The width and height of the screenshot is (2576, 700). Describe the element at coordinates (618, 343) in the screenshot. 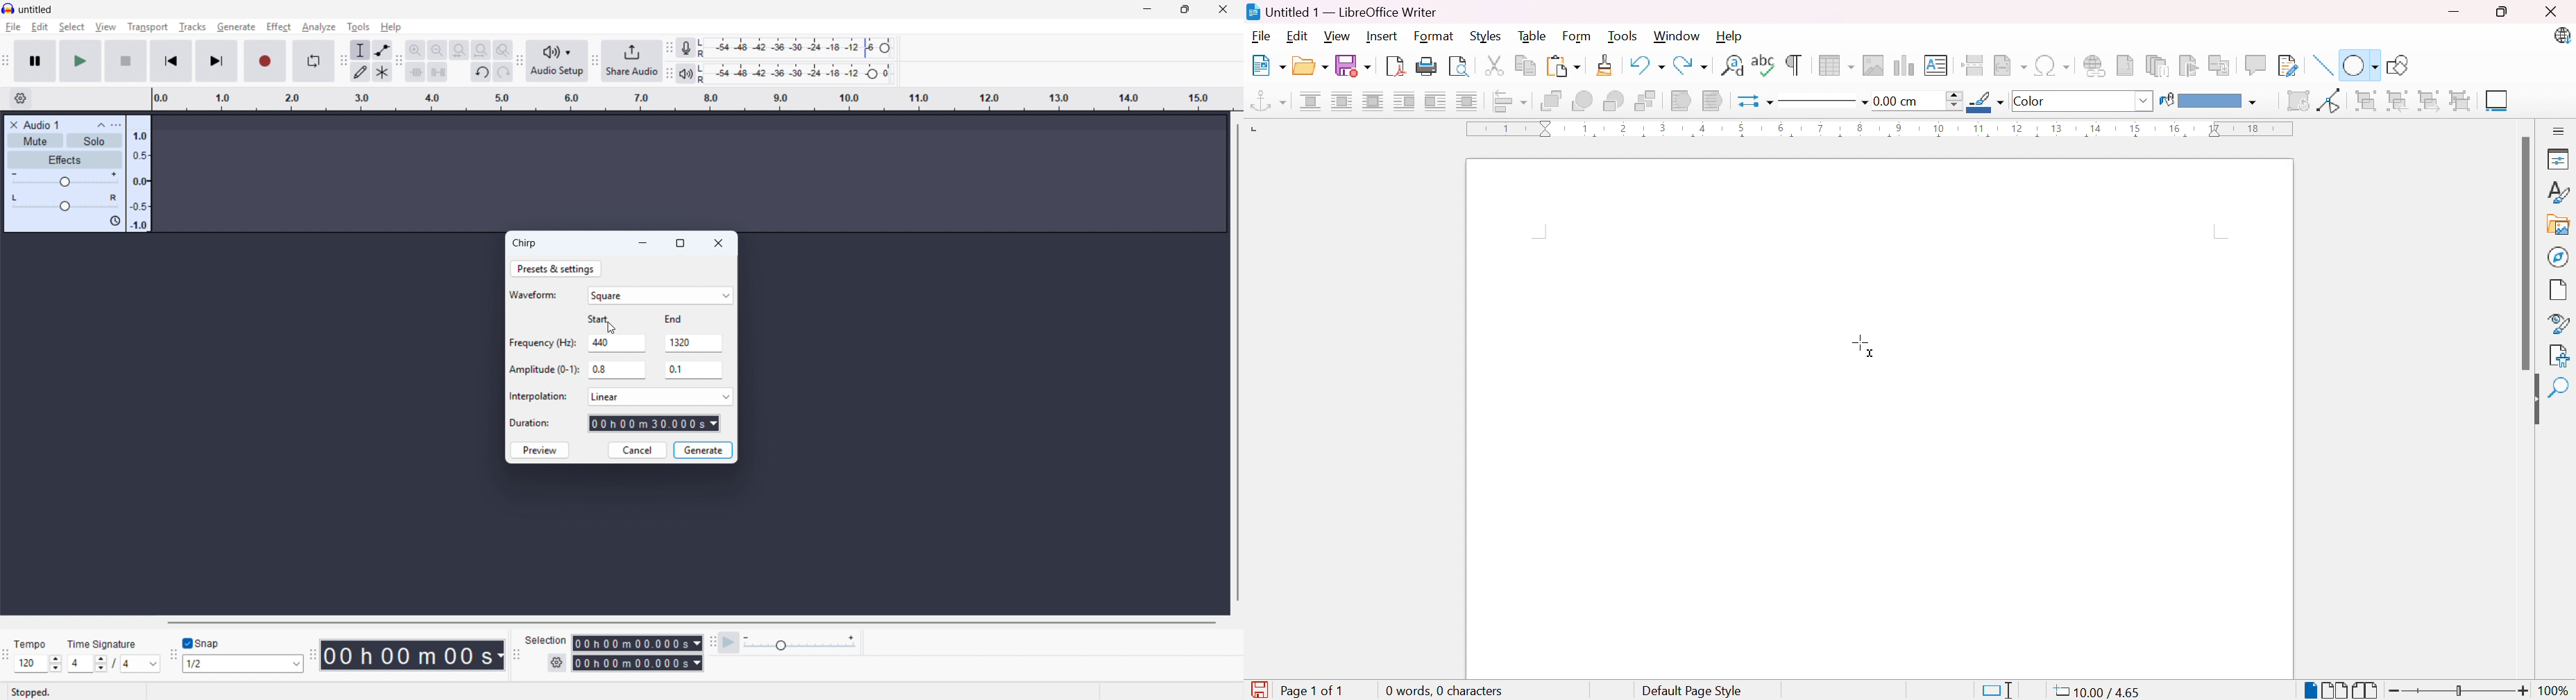

I see `Starting frequency ` at that location.